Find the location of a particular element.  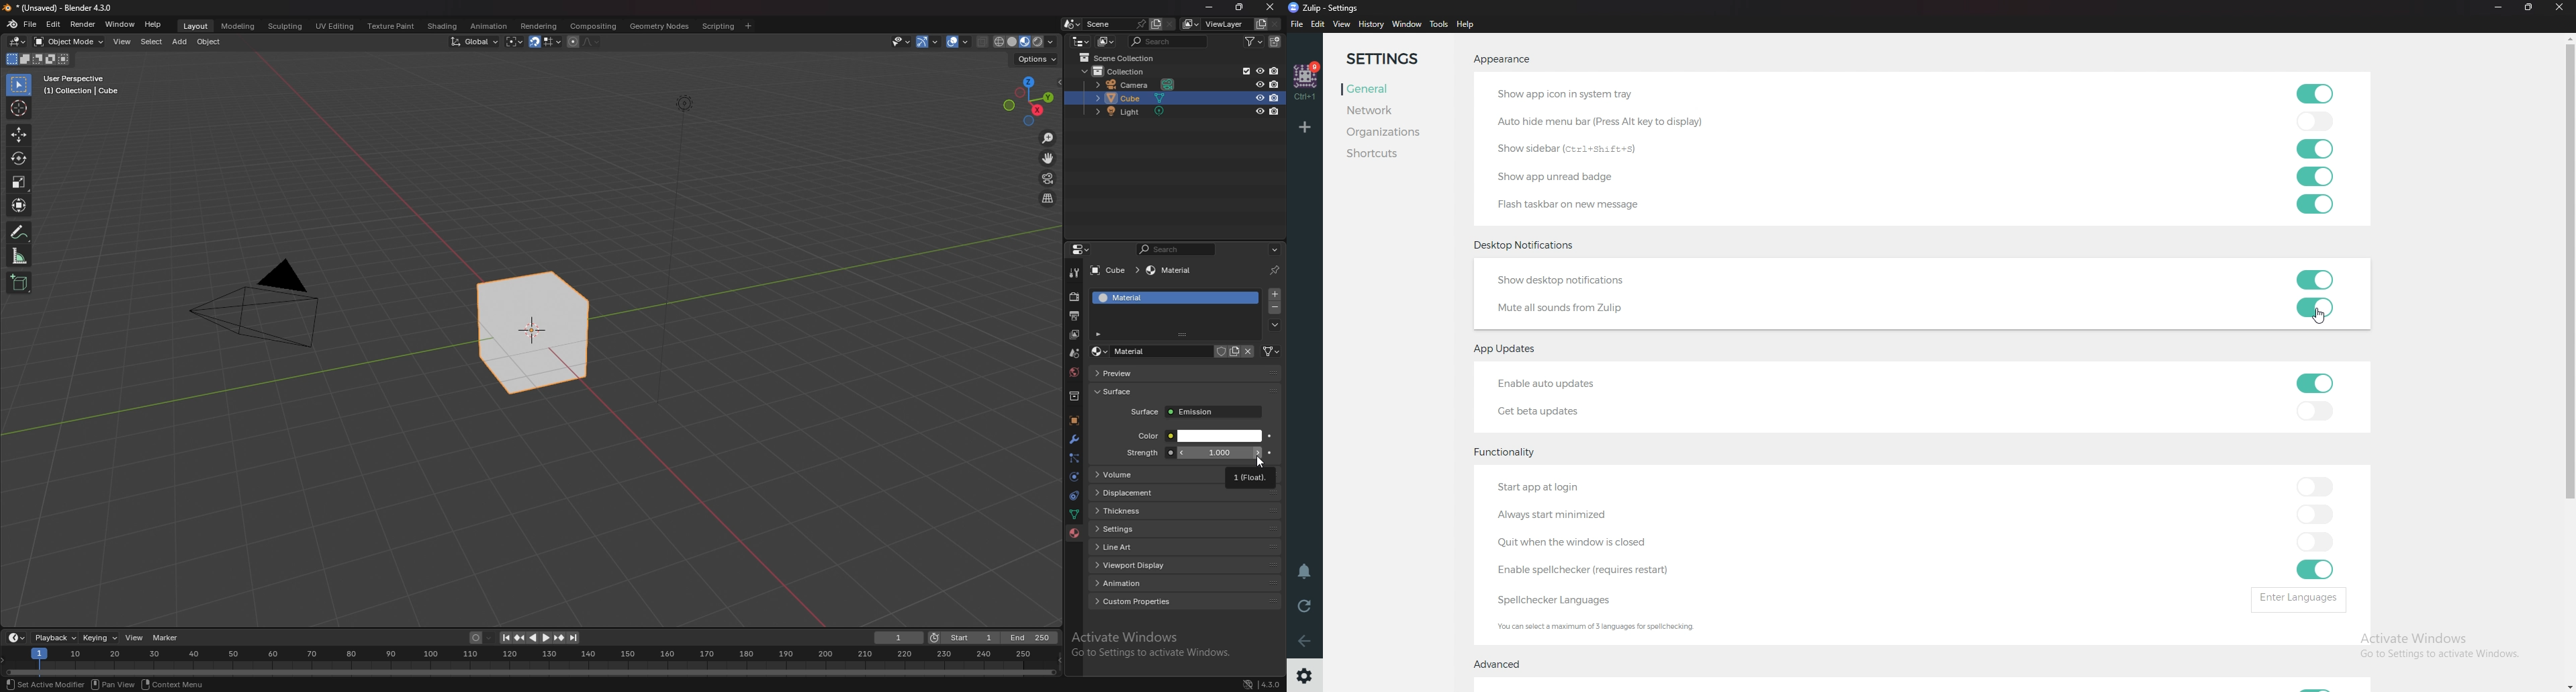

transform is located at coordinates (21, 205).